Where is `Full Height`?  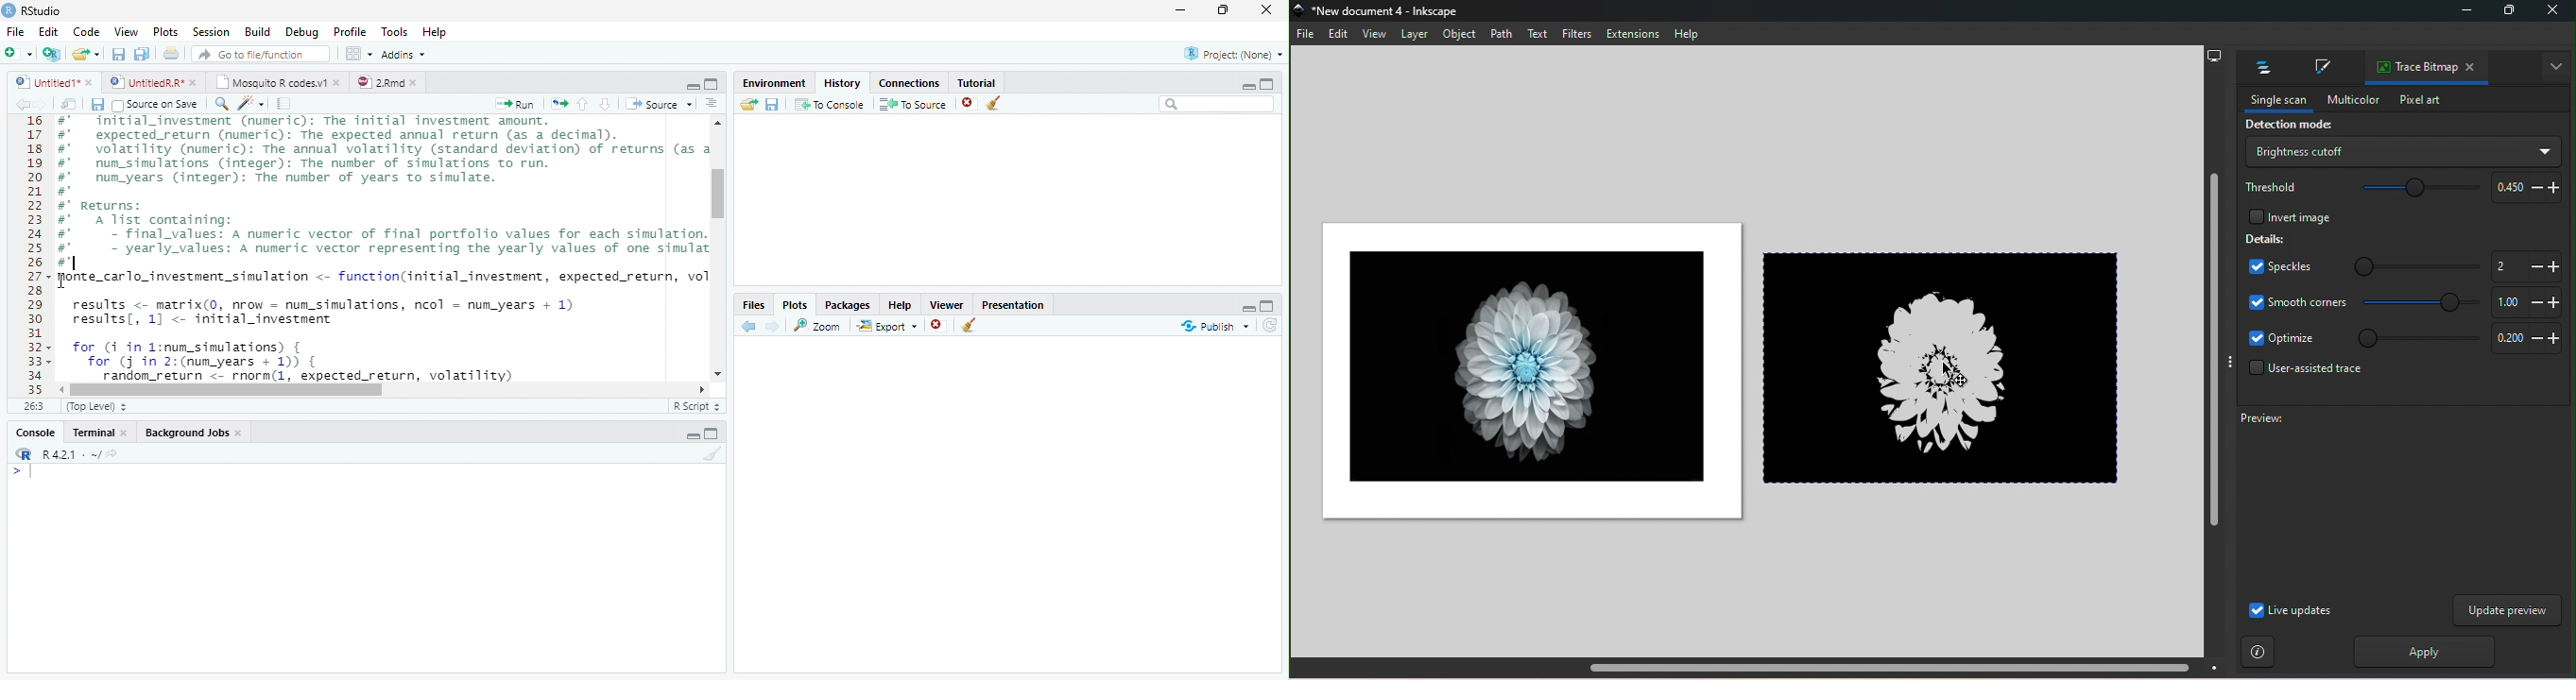
Full Height is located at coordinates (1269, 304).